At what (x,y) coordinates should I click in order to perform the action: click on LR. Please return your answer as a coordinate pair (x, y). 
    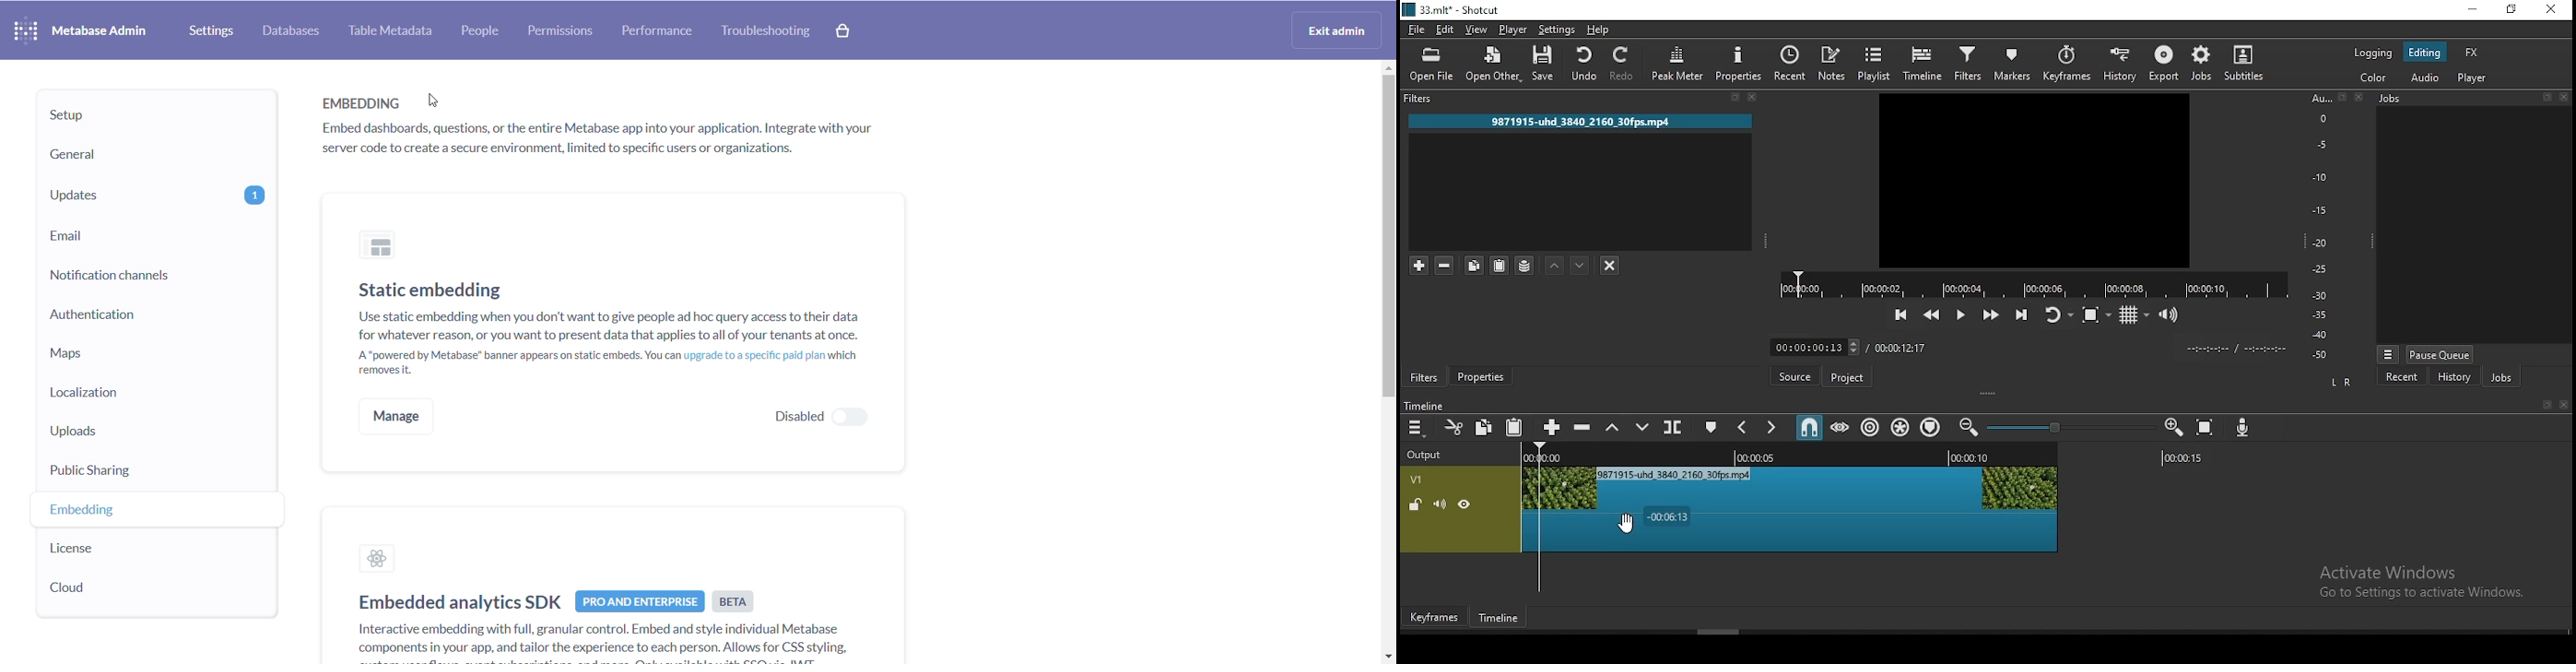
    Looking at the image, I should click on (2343, 385).